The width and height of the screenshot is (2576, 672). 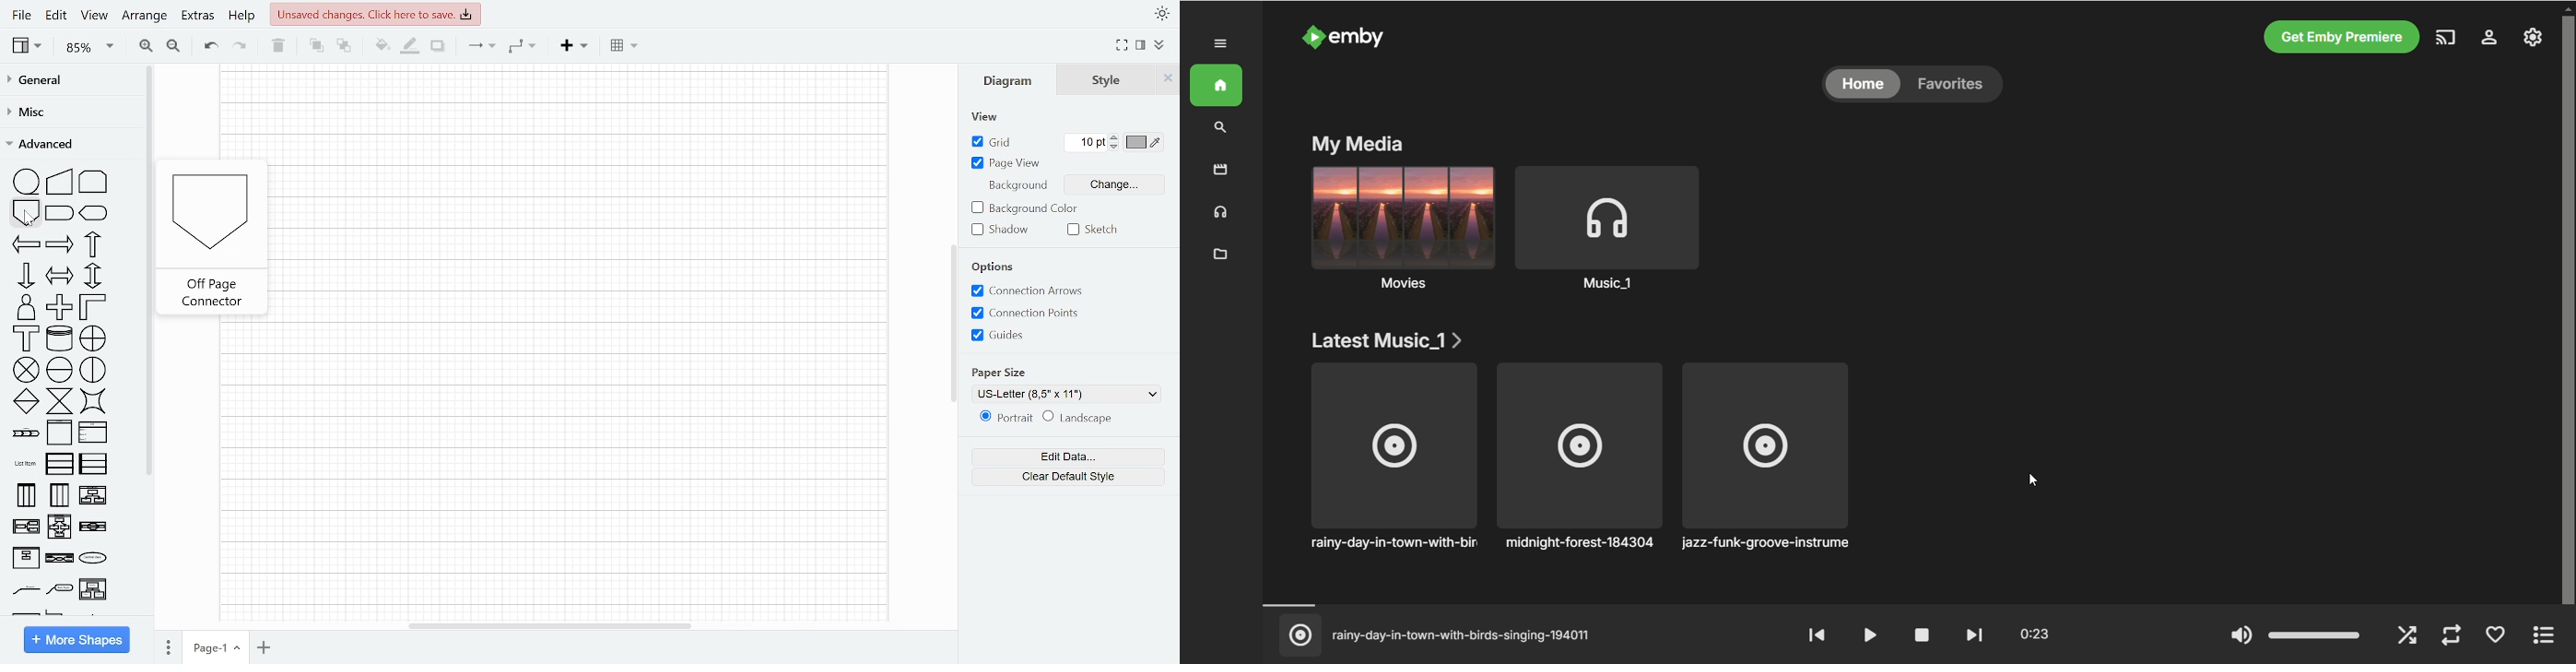 What do you see at coordinates (95, 496) in the screenshot?
I see `vertical tree layout` at bounding box center [95, 496].